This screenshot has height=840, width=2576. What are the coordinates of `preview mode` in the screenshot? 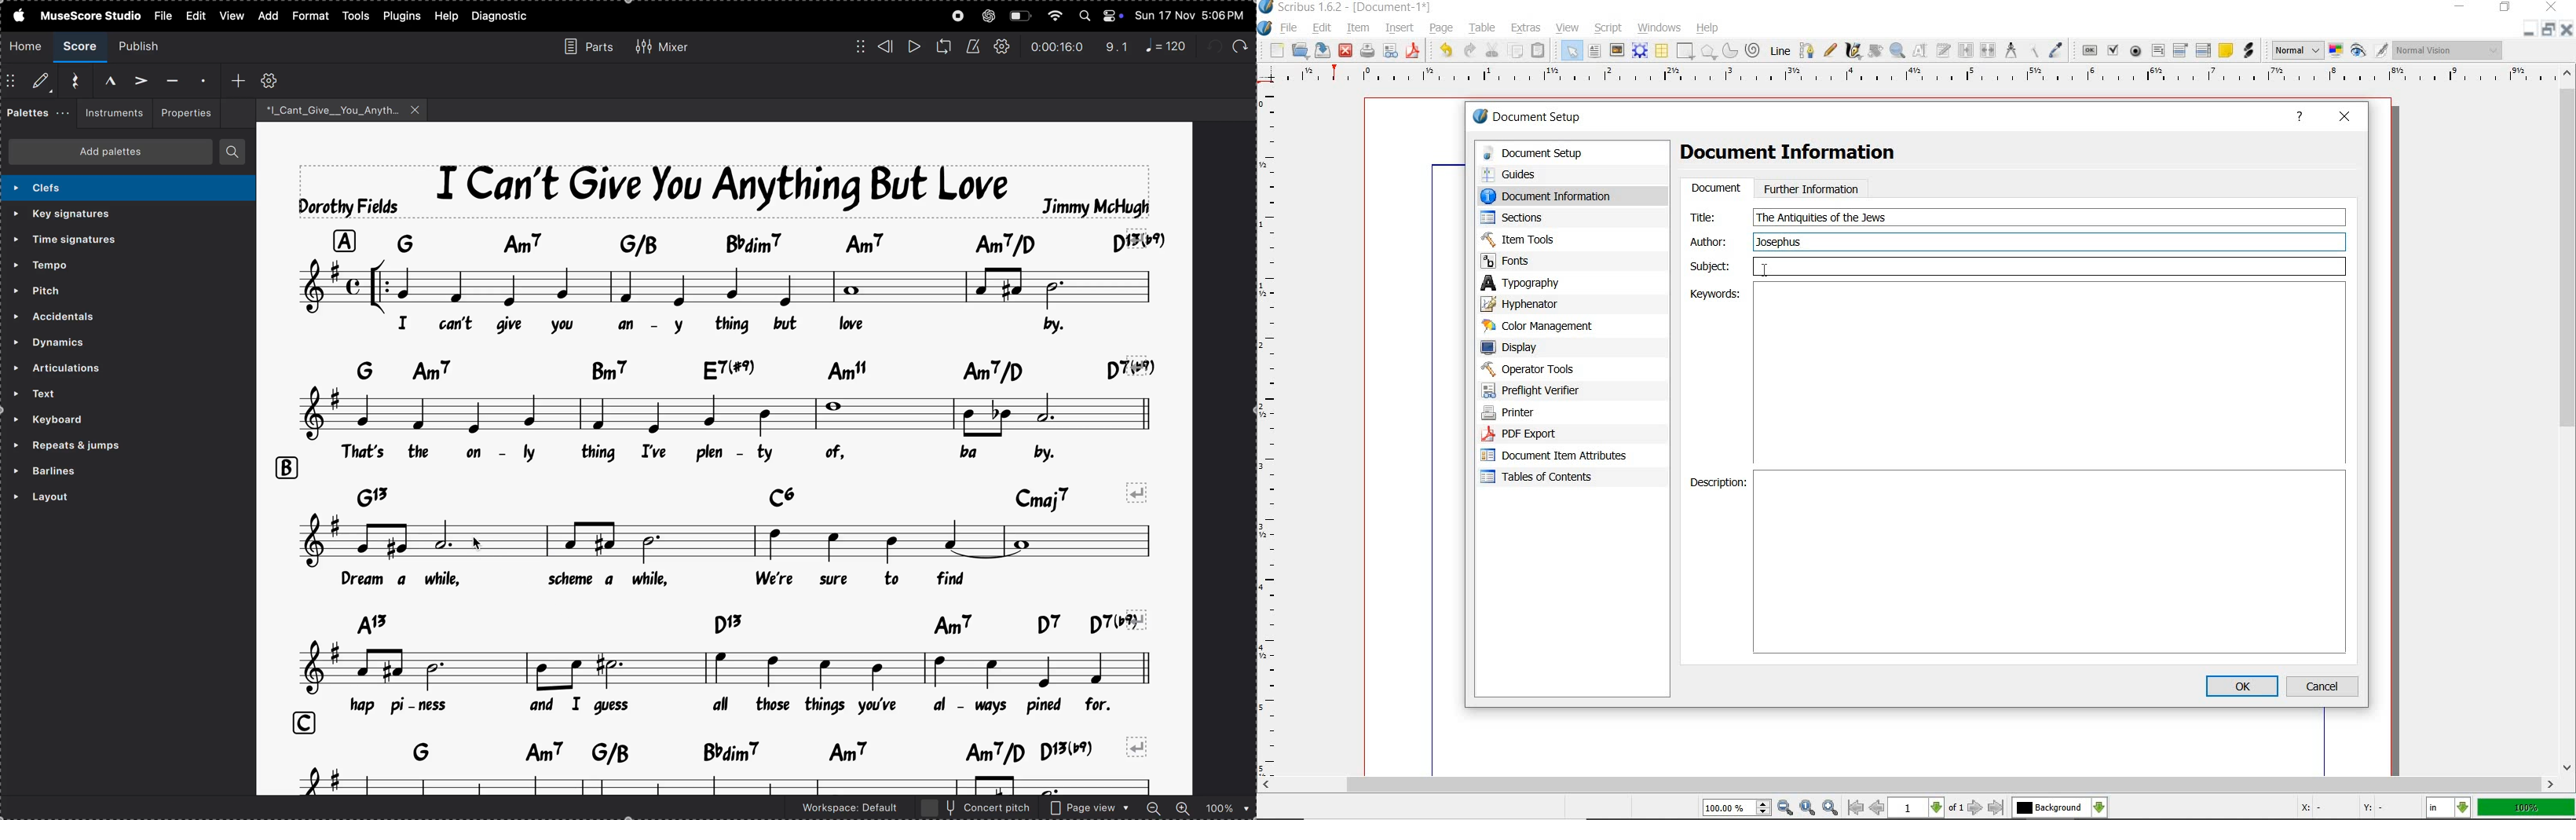 It's located at (2370, 51).